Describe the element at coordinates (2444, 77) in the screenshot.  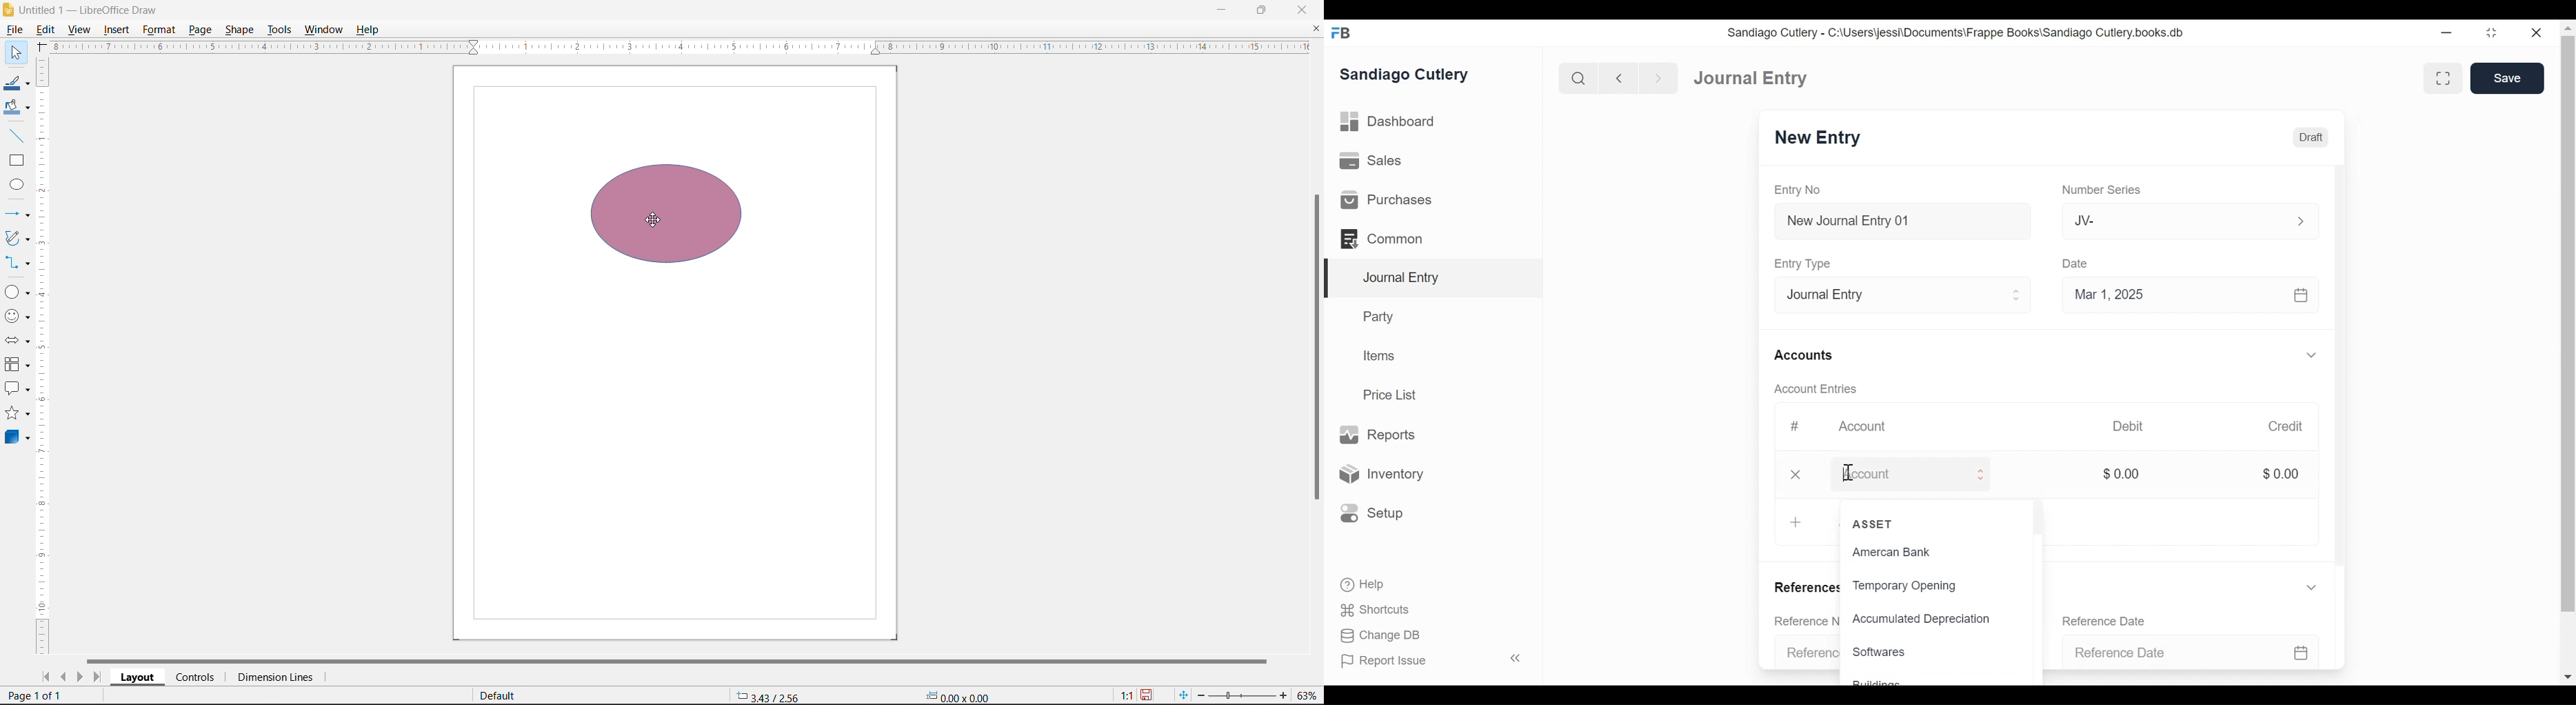
I see `toggle between form and full width` at that location.